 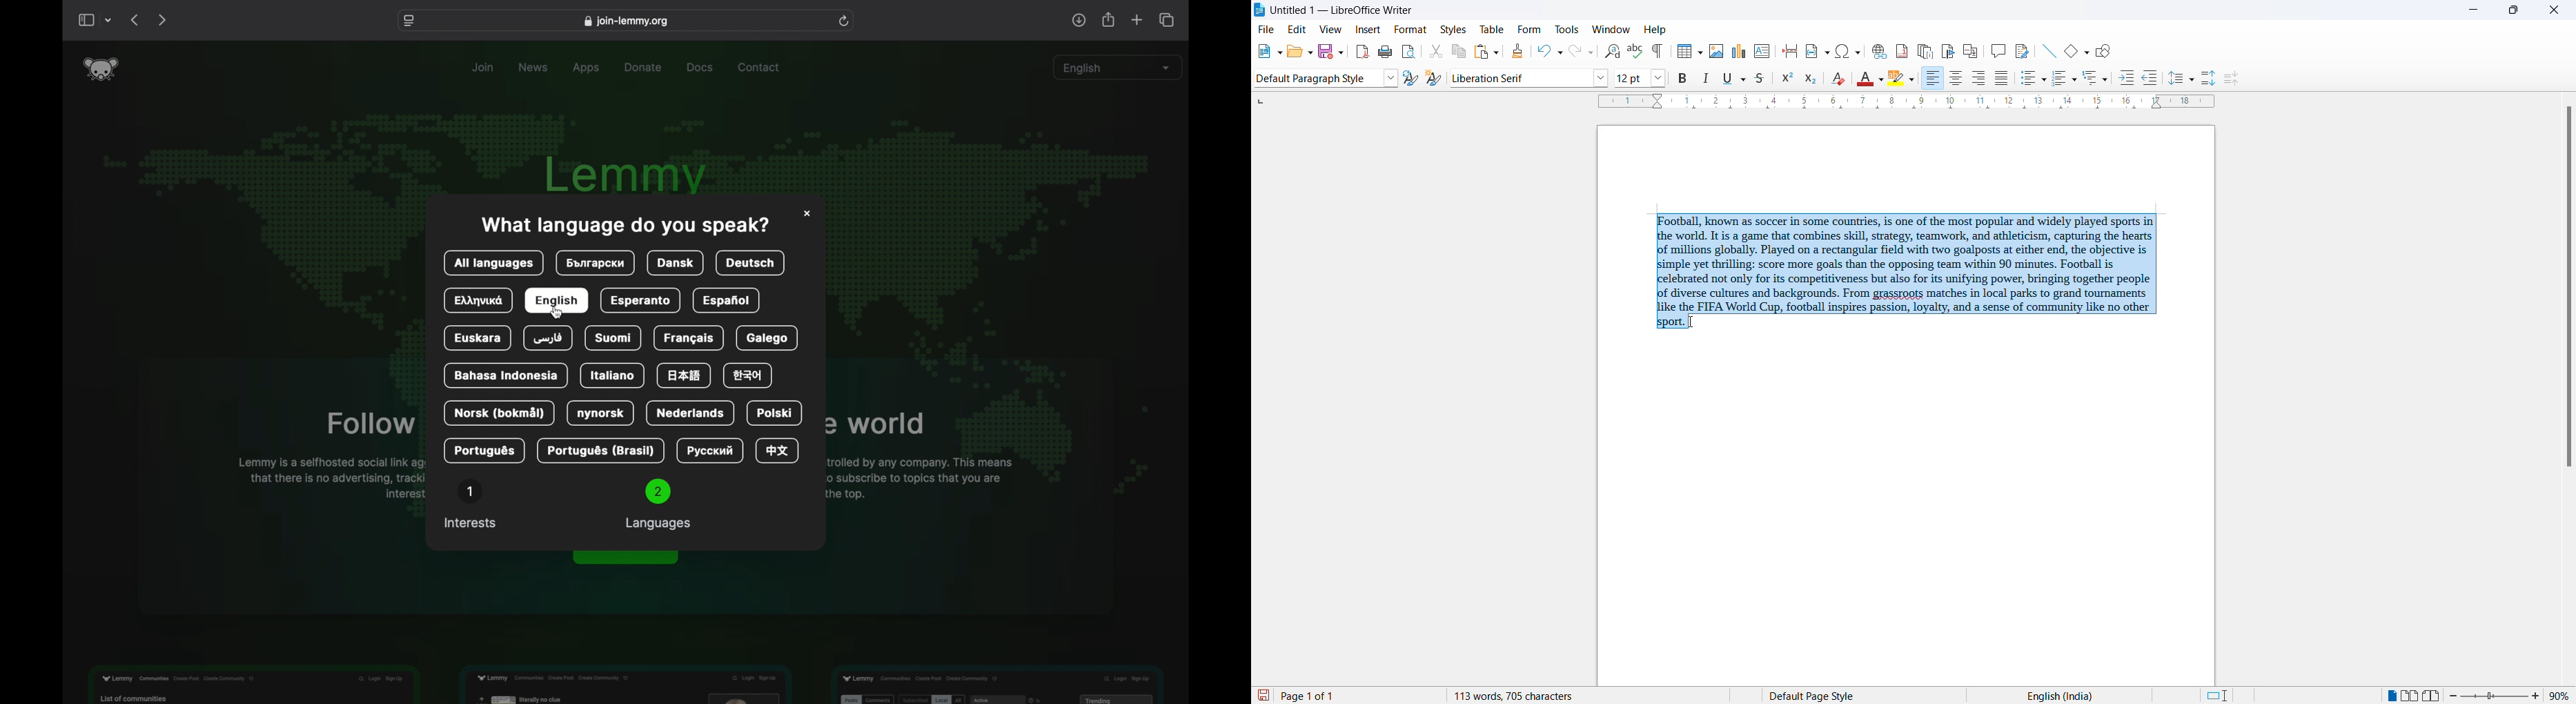 What do you see at coordinates (485, 452) in the screenshot?
I see `portogues` at bounding box center [485, 452].